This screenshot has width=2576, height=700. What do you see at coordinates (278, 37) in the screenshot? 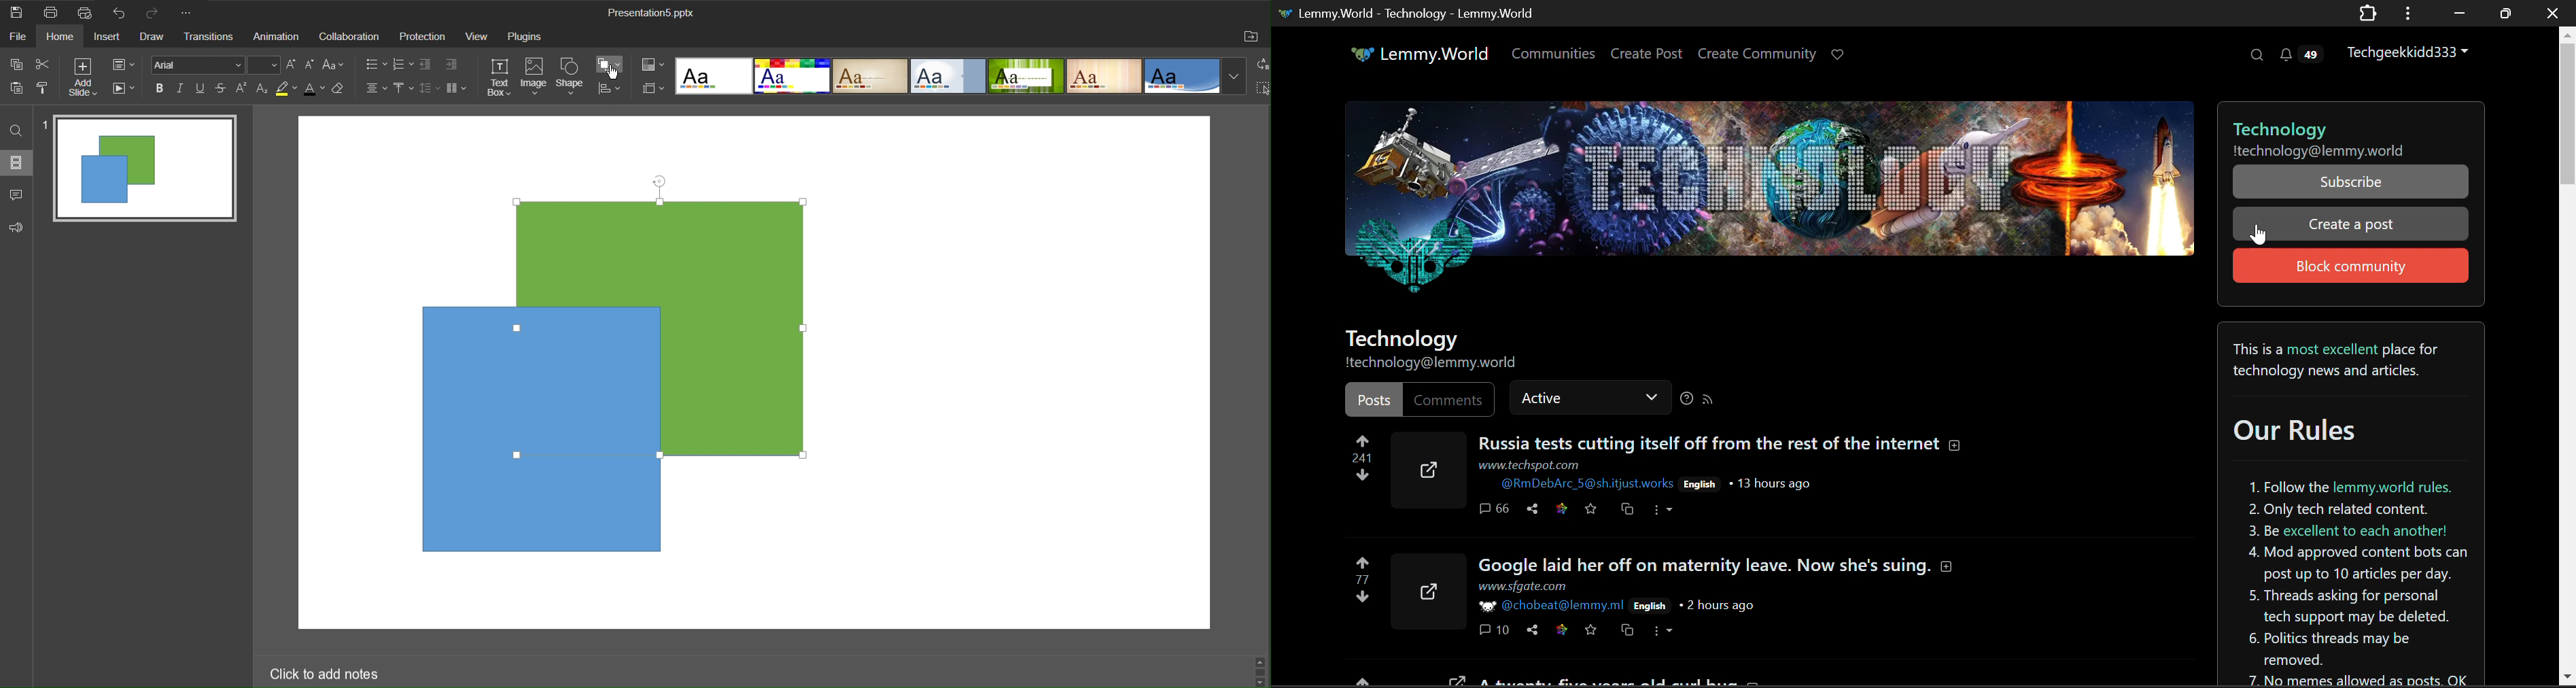
I see `Animation` at bounding box center [278, 37].